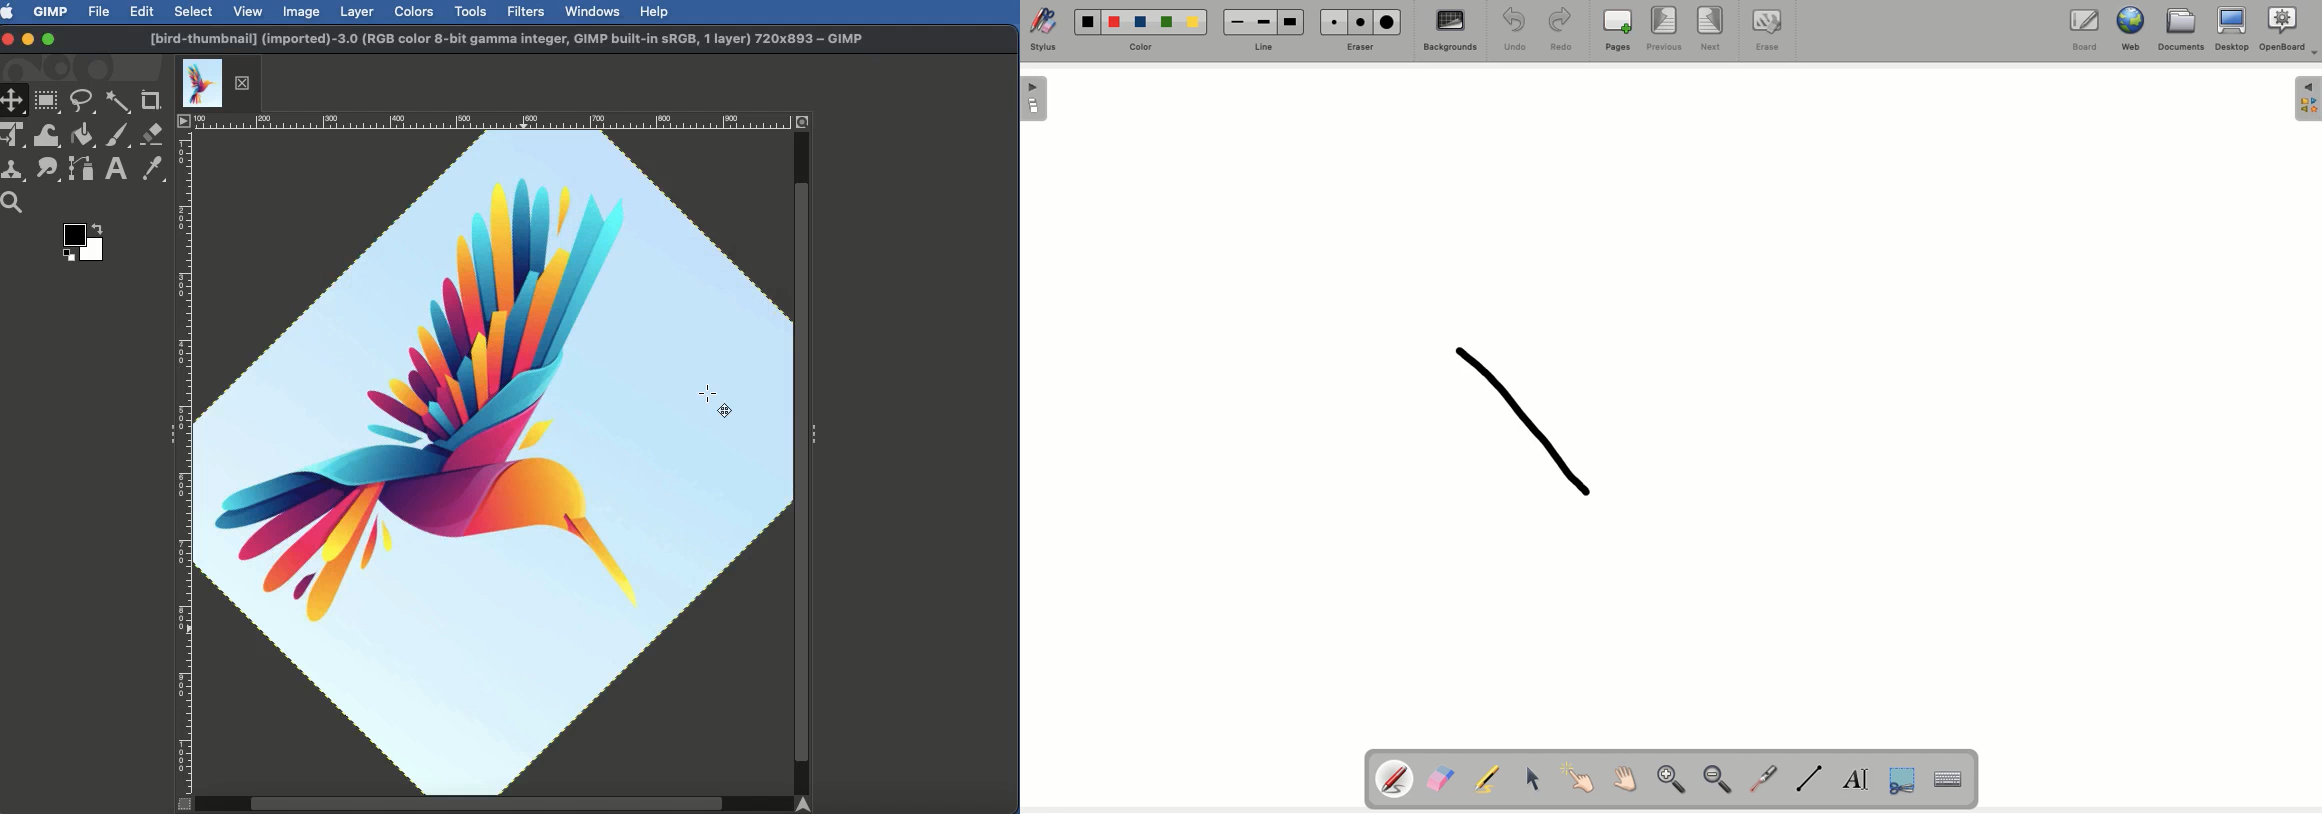  I want to click on vertical Ruler, so click(186, 462).